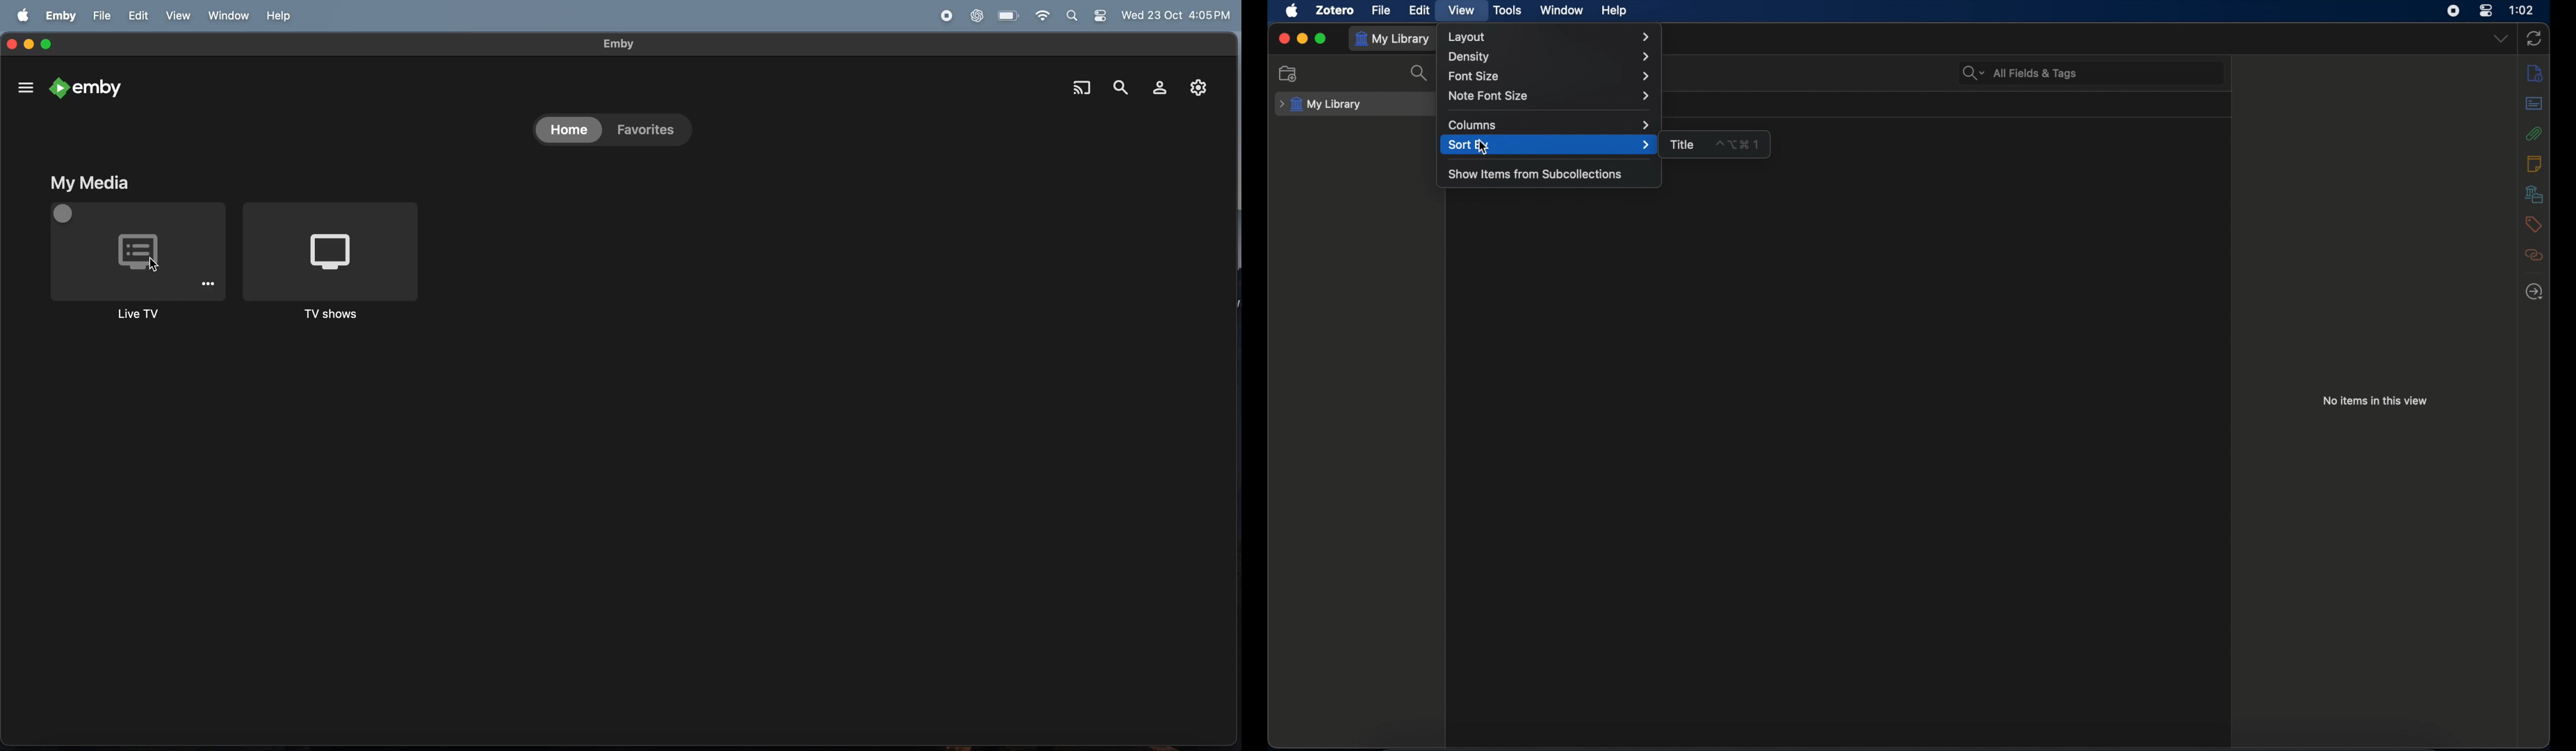 Image resolution: width=2576 pixels, height=756 pixels. Describe the element at coordinates (1335, 11) in the screenshot. I see `zotero` at that location.